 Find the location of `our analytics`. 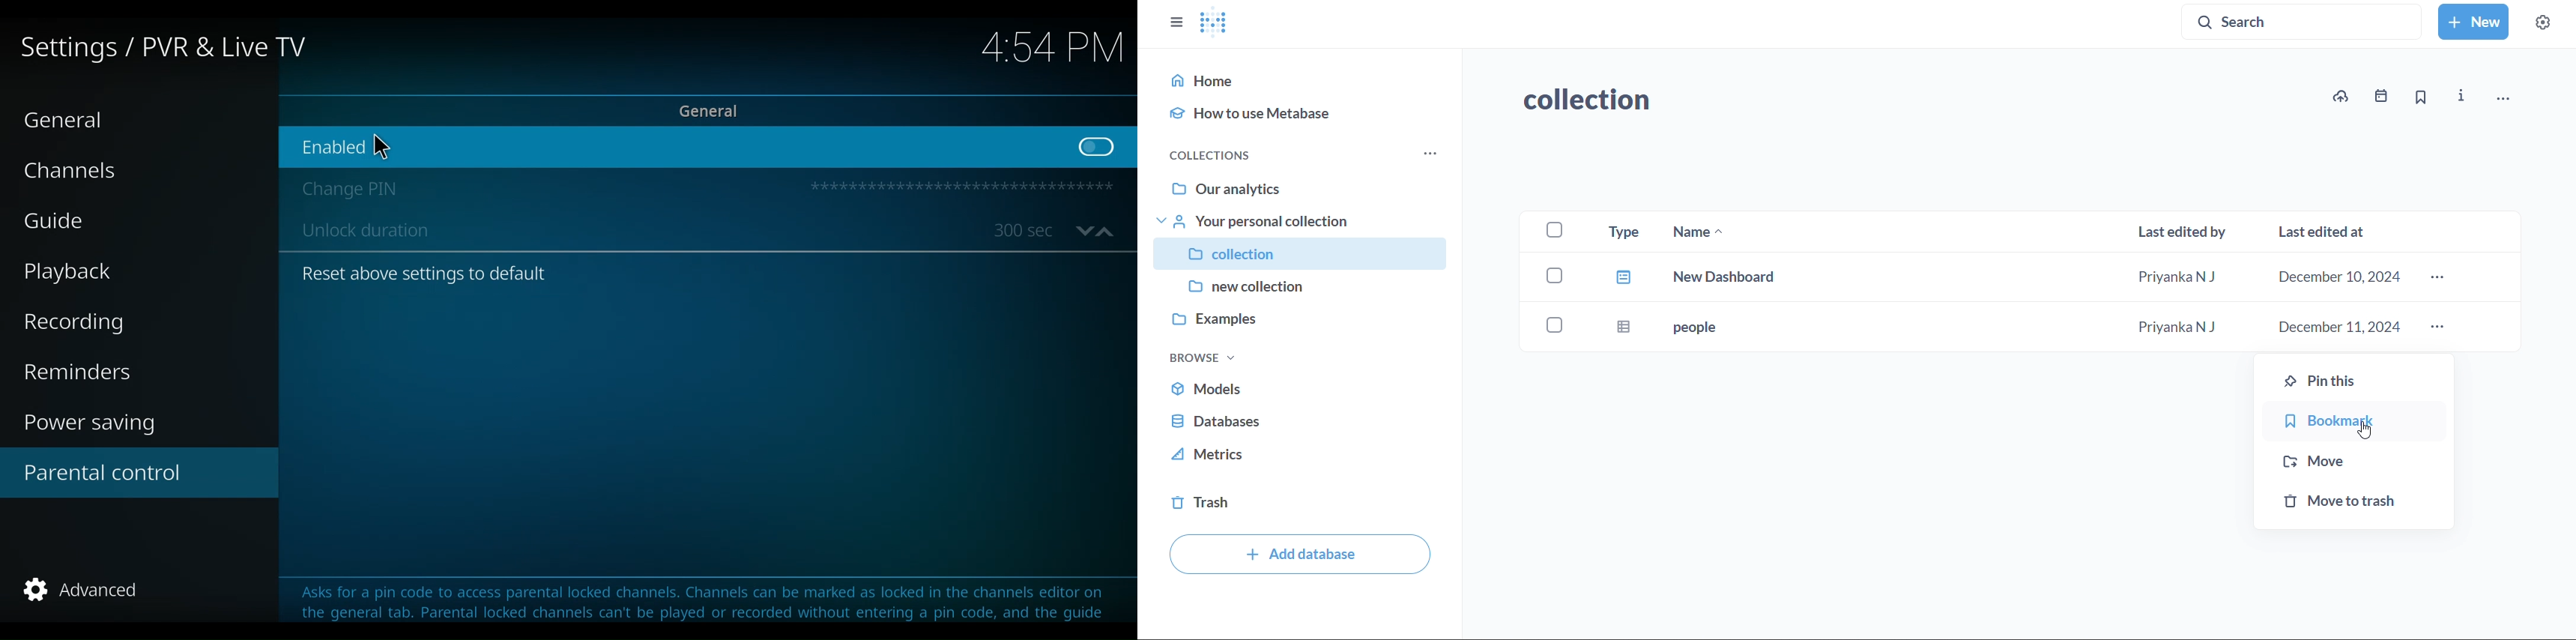

our analytics is located at coordinates (1304, 188).